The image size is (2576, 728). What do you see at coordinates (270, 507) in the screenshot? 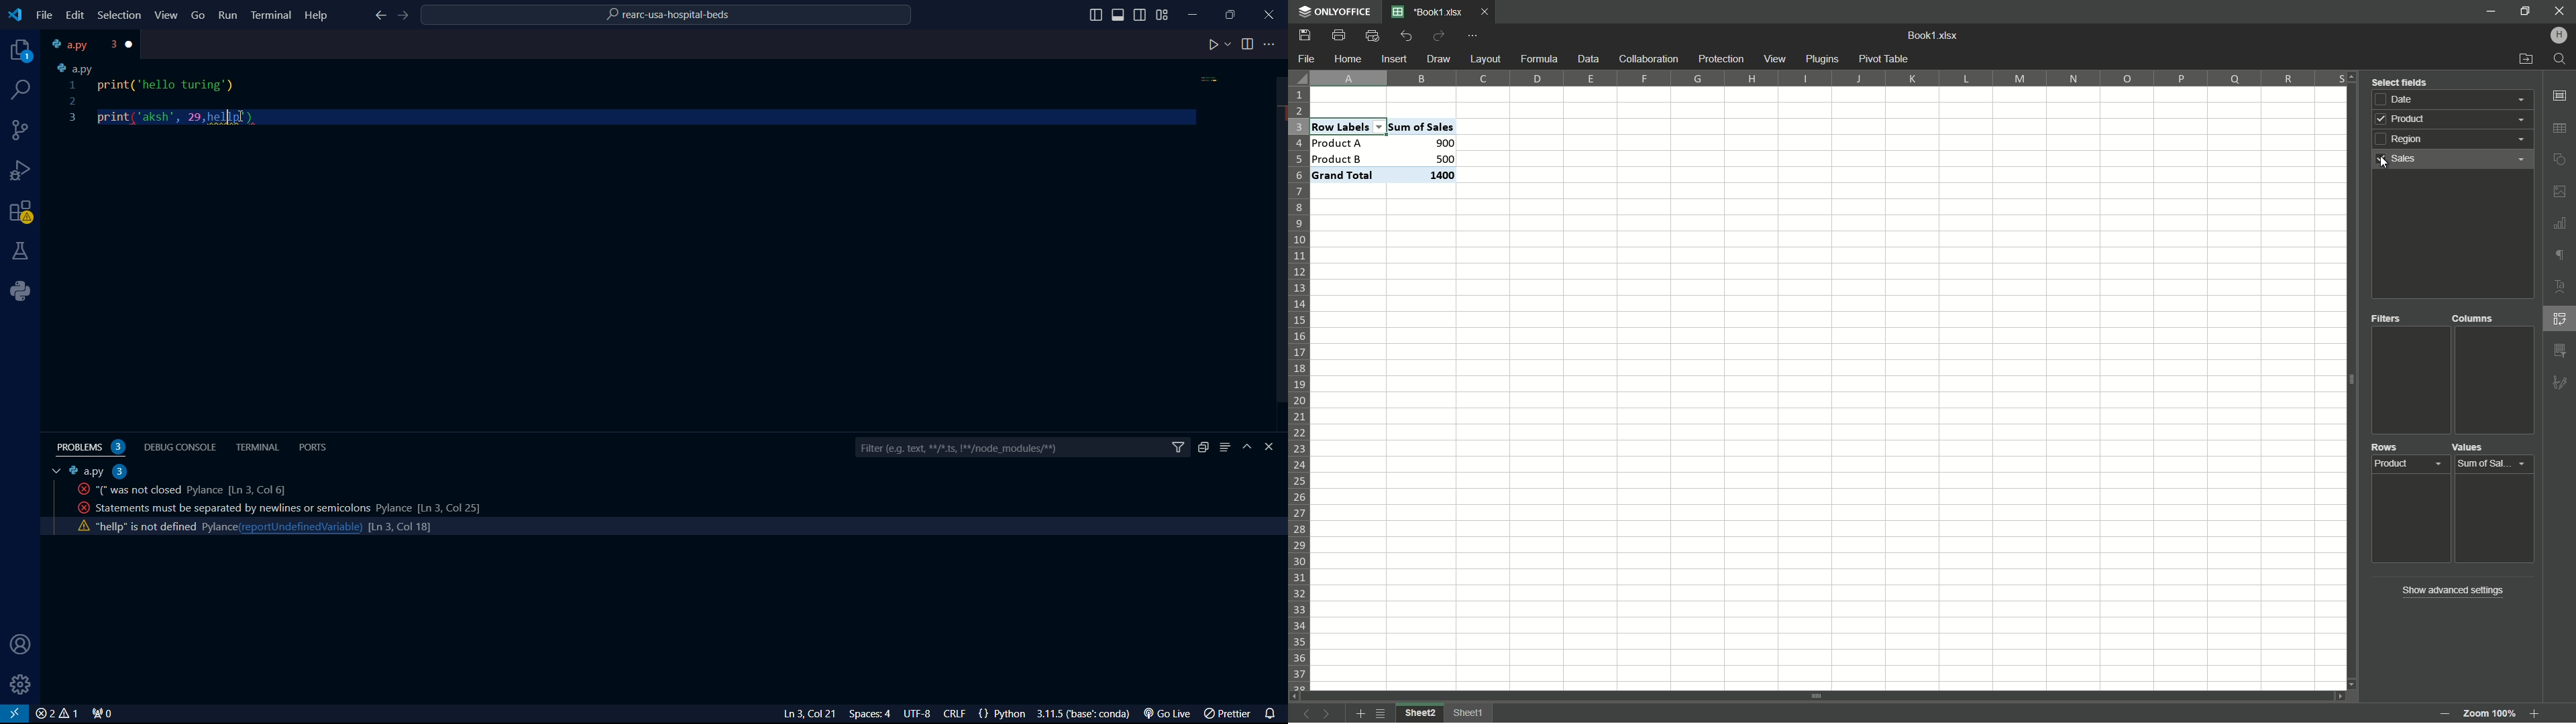
I see `activity code` at bounding box center [270, 507].